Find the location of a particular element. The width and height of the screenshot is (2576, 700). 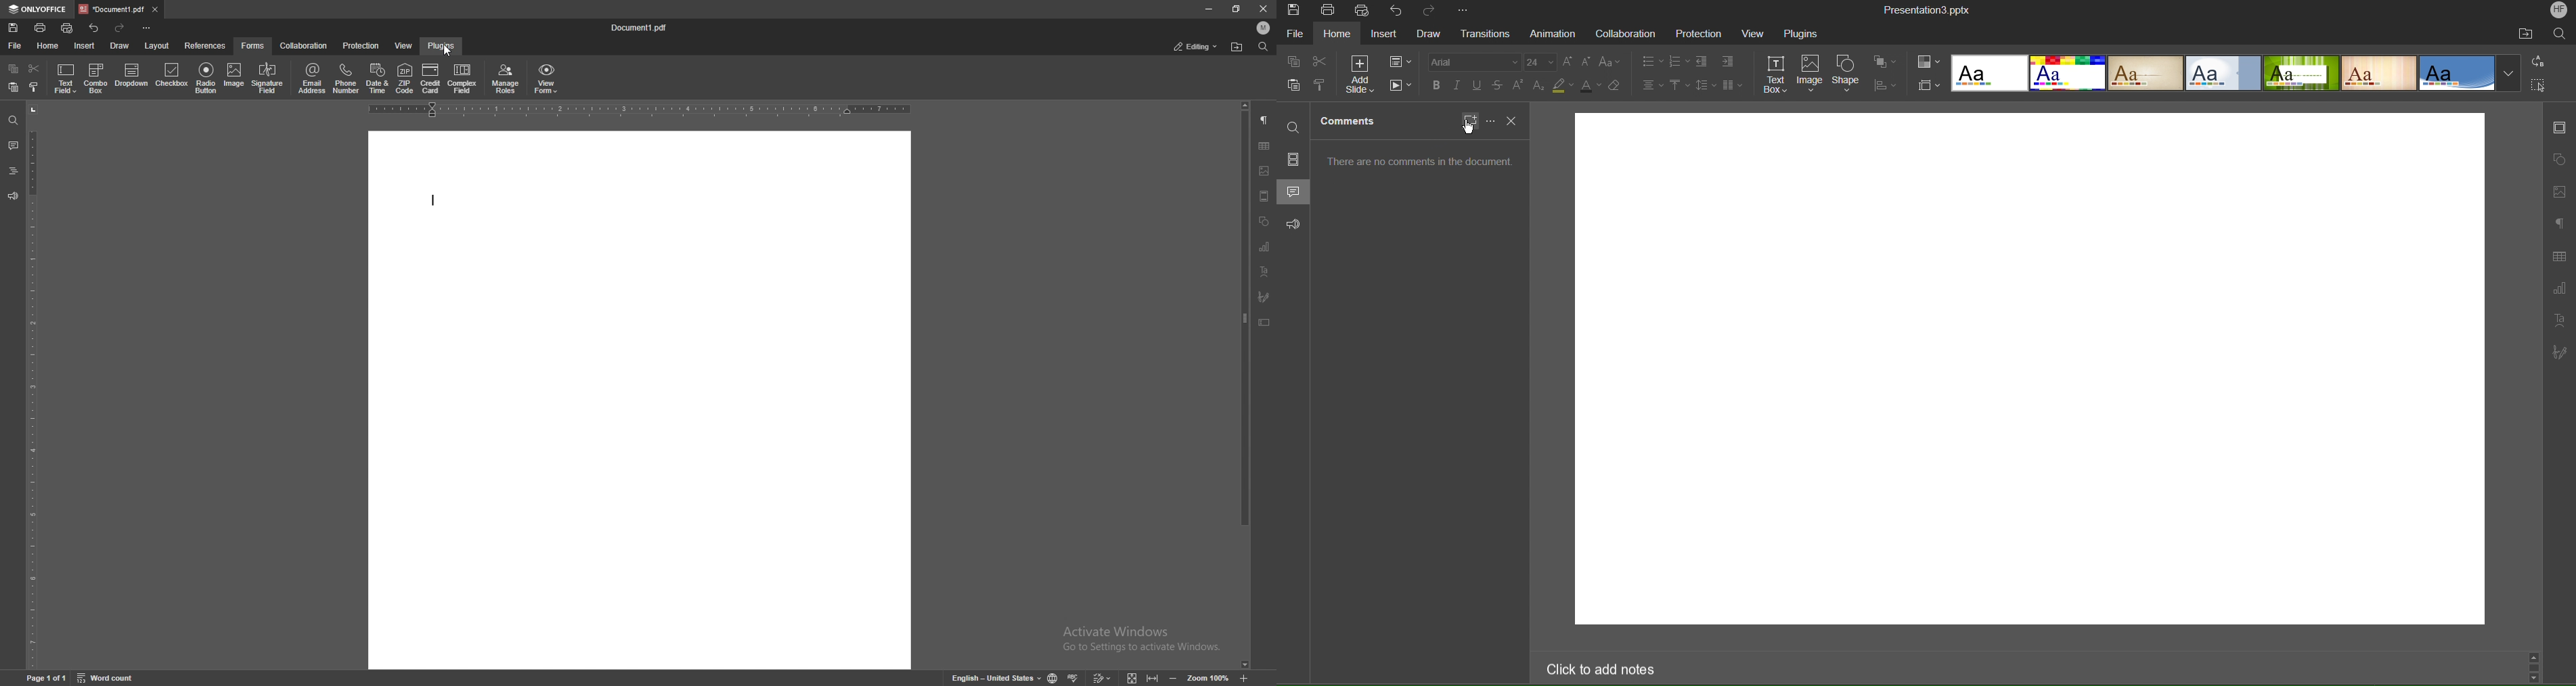

Select All  is located at coordinates (2539, 86).